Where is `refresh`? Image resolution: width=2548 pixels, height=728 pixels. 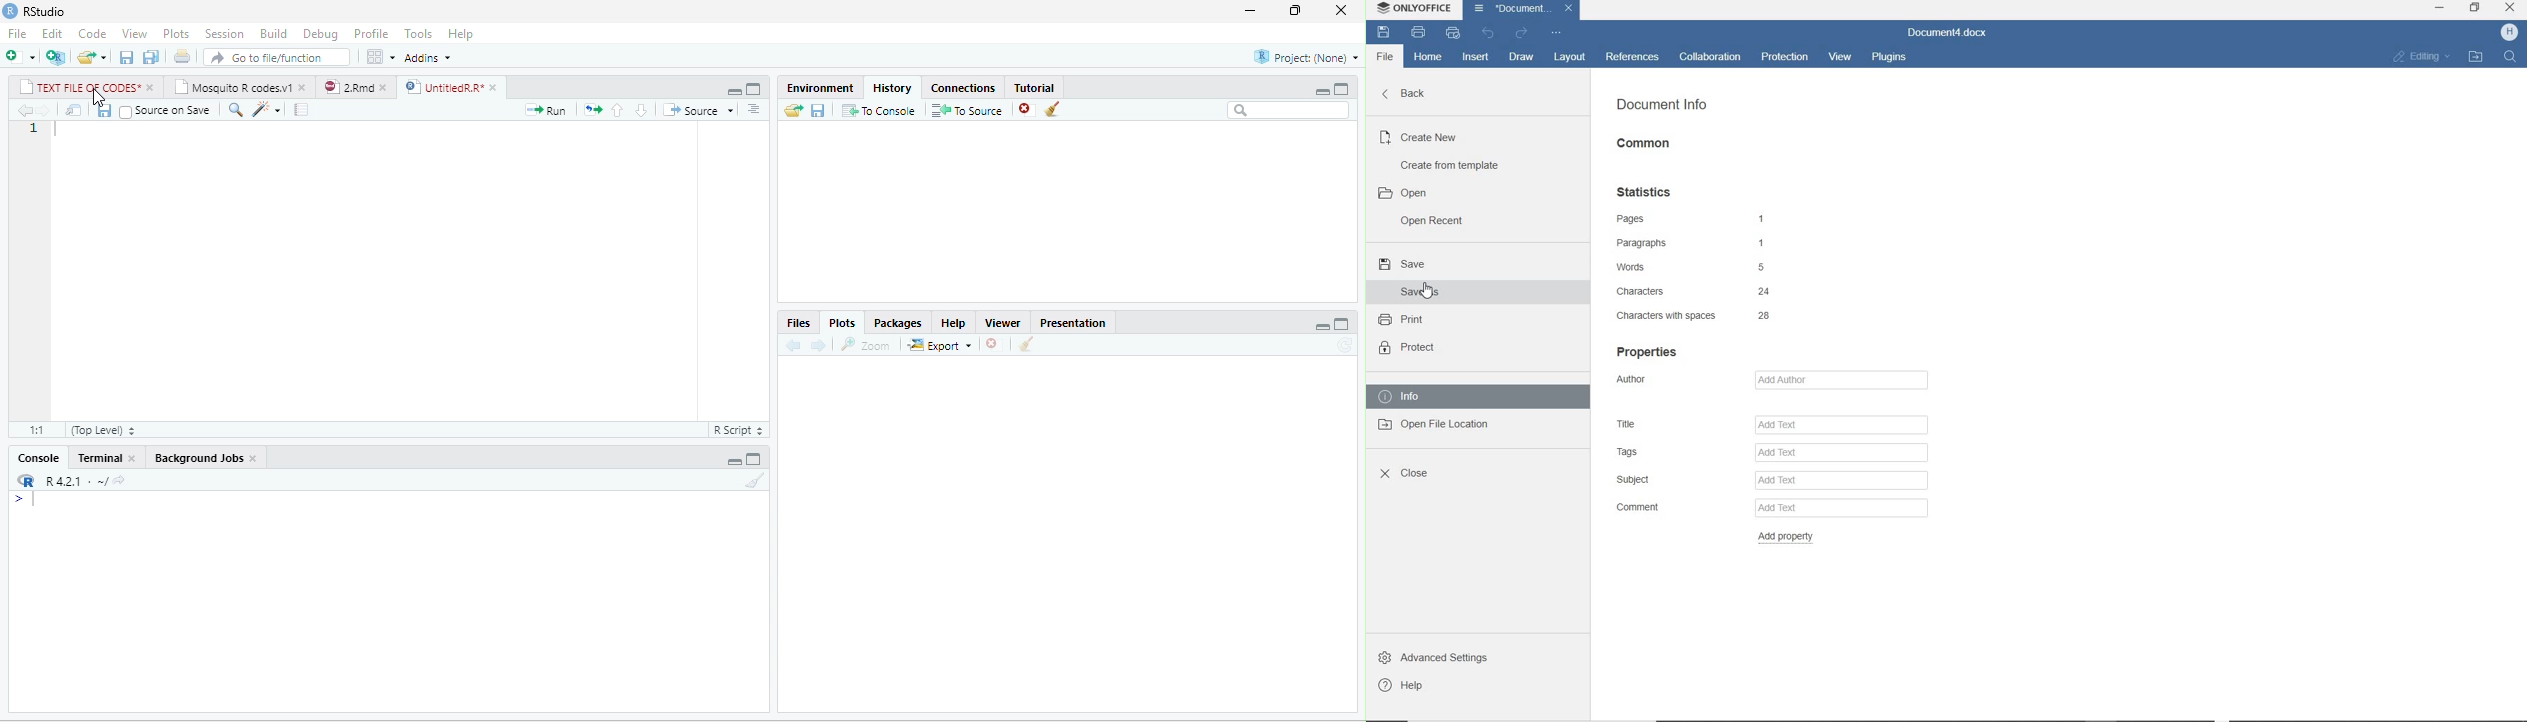
refresh is located at coordinates (1345, 345).